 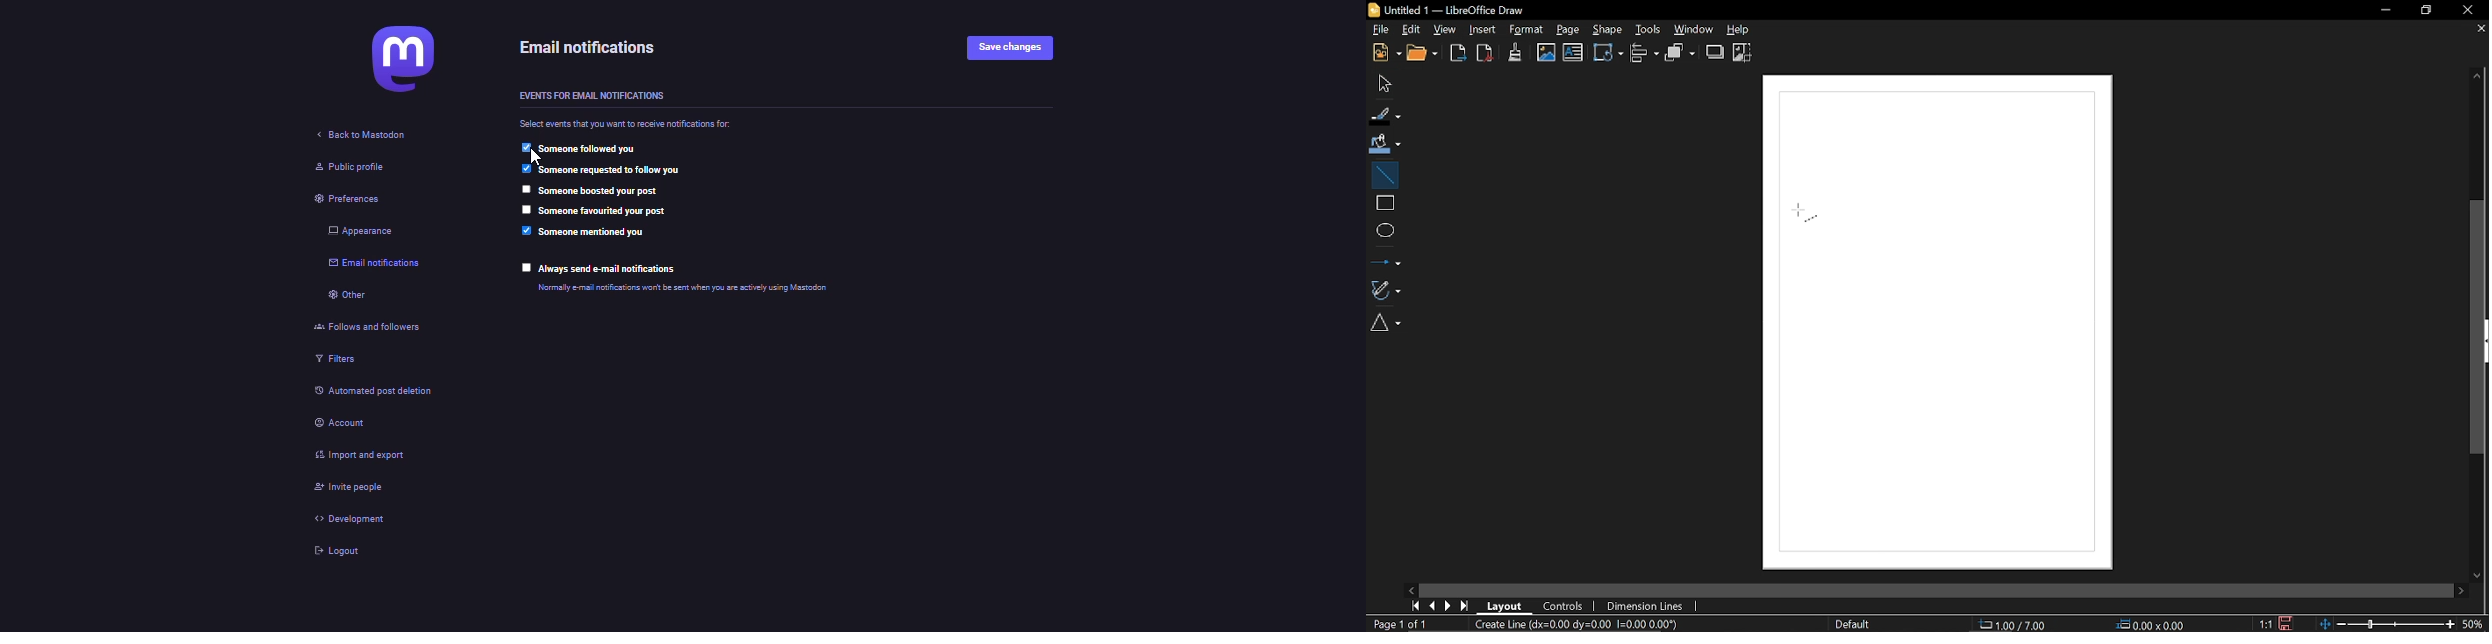 I want to click on Slide master name, so click(x=1868, y=623).